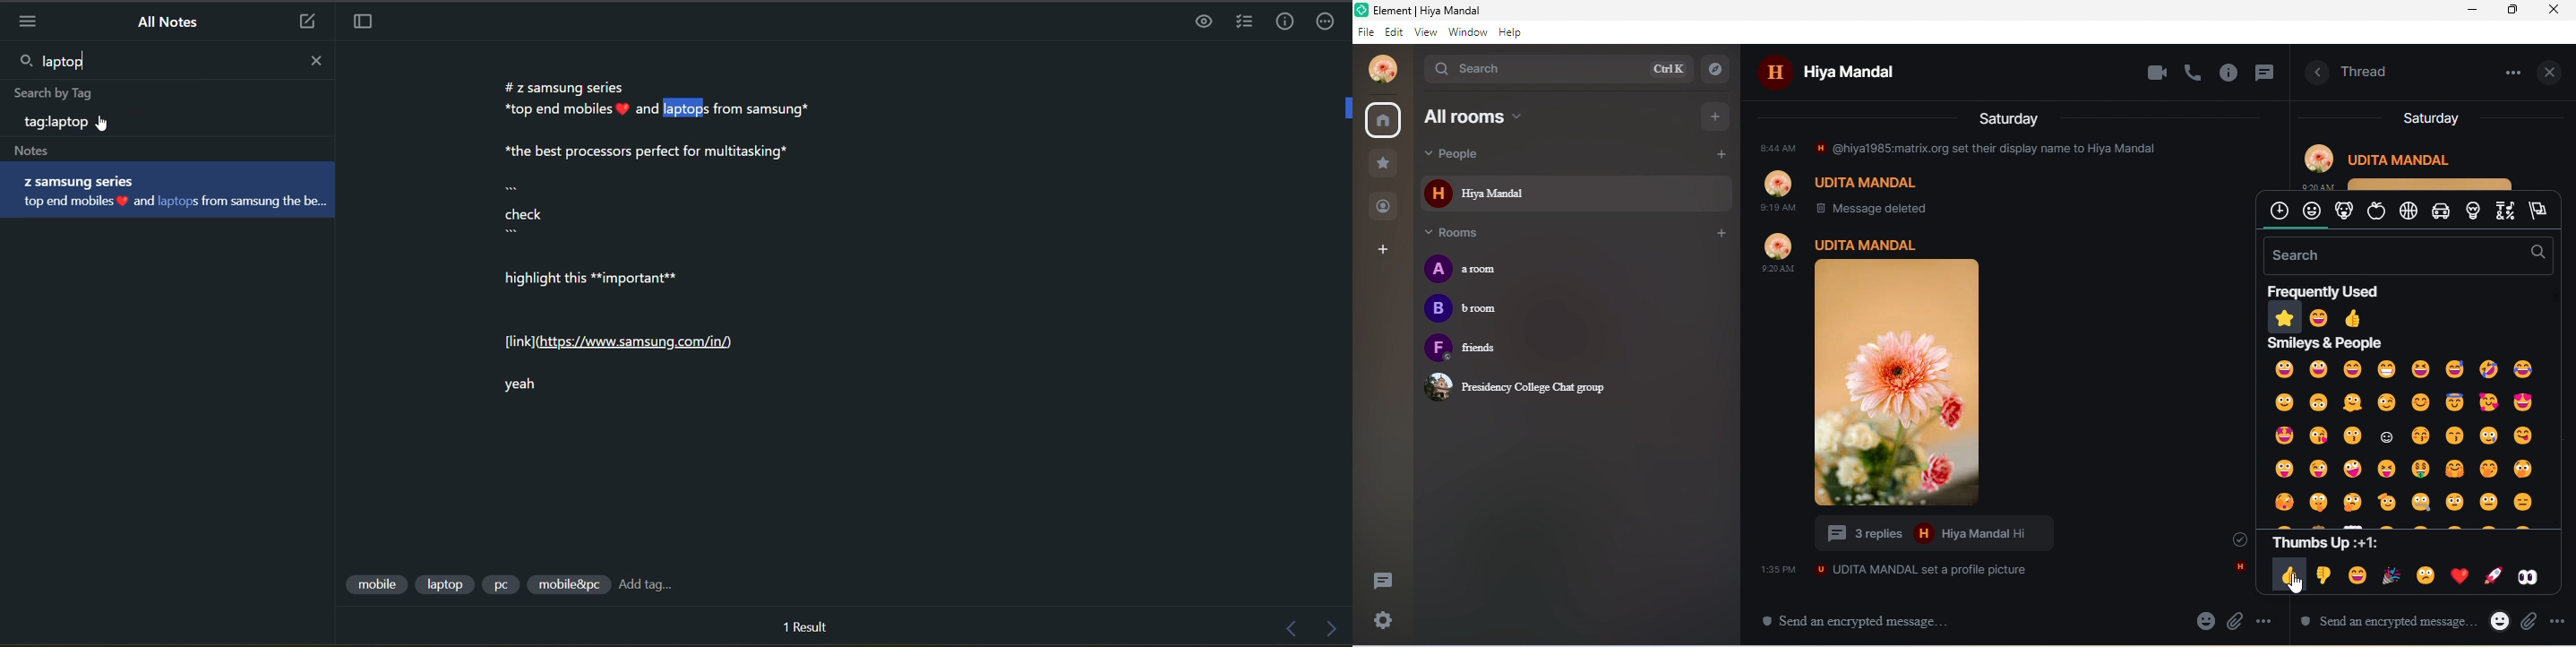  What do you see at coordinates (50, 91) in the screenshot?
I see `search by tag` at bounding box center [50, 91].